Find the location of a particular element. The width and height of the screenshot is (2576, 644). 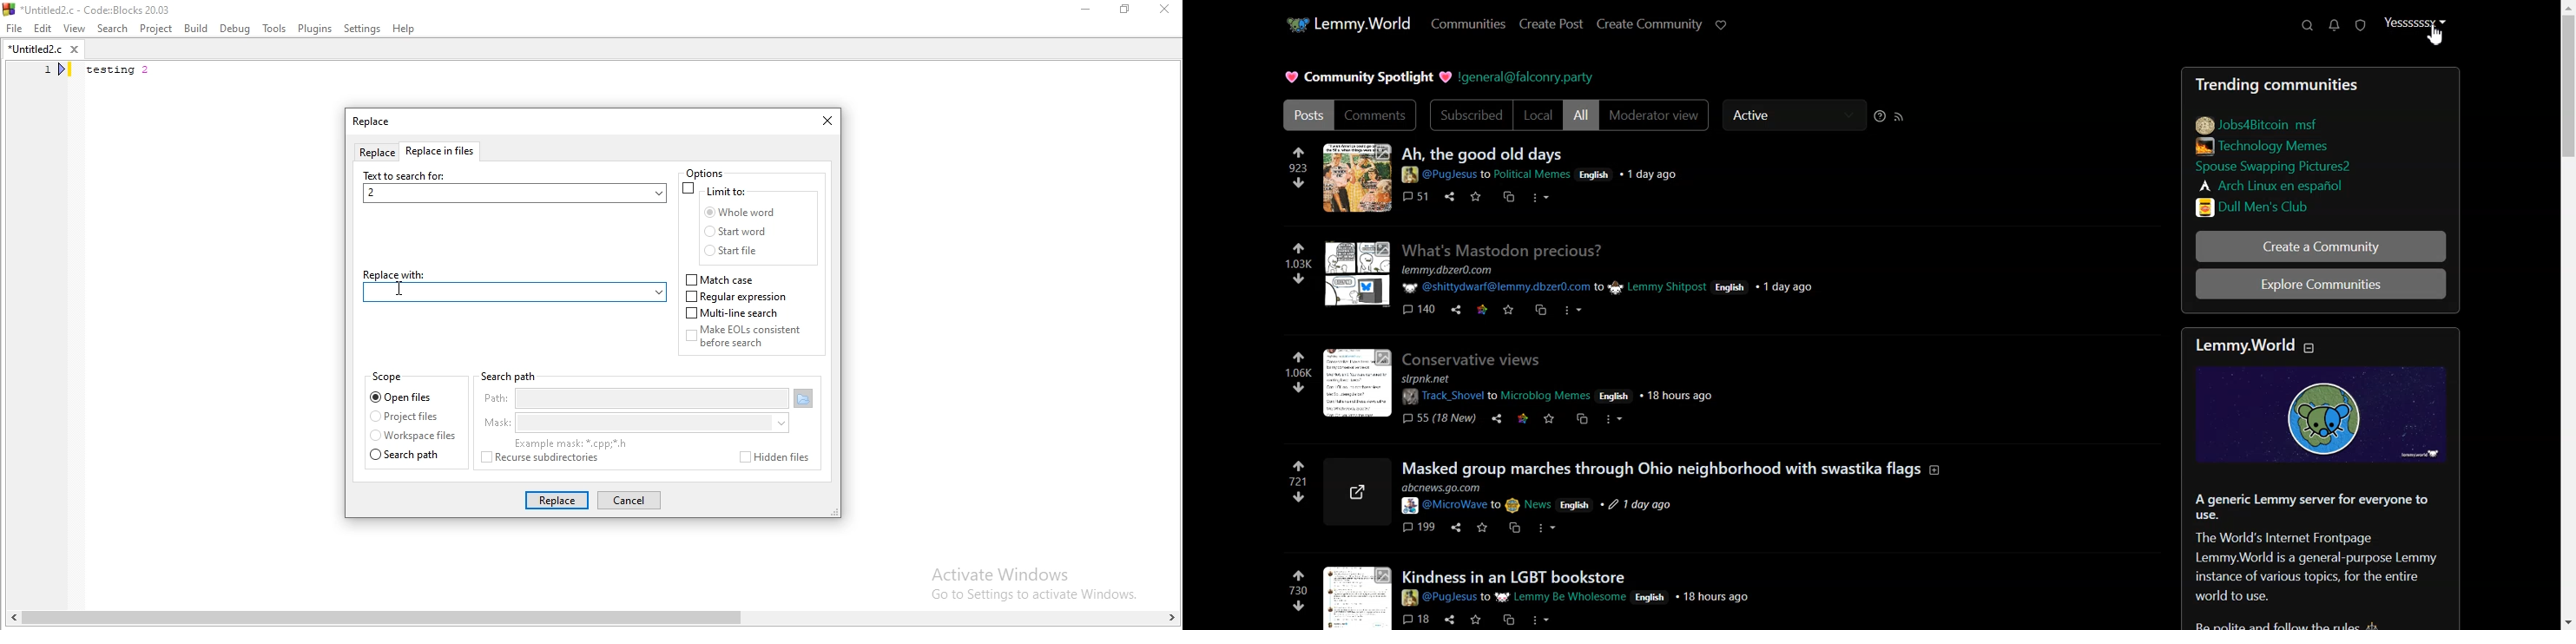

settings is located at coordinates (363, 29).